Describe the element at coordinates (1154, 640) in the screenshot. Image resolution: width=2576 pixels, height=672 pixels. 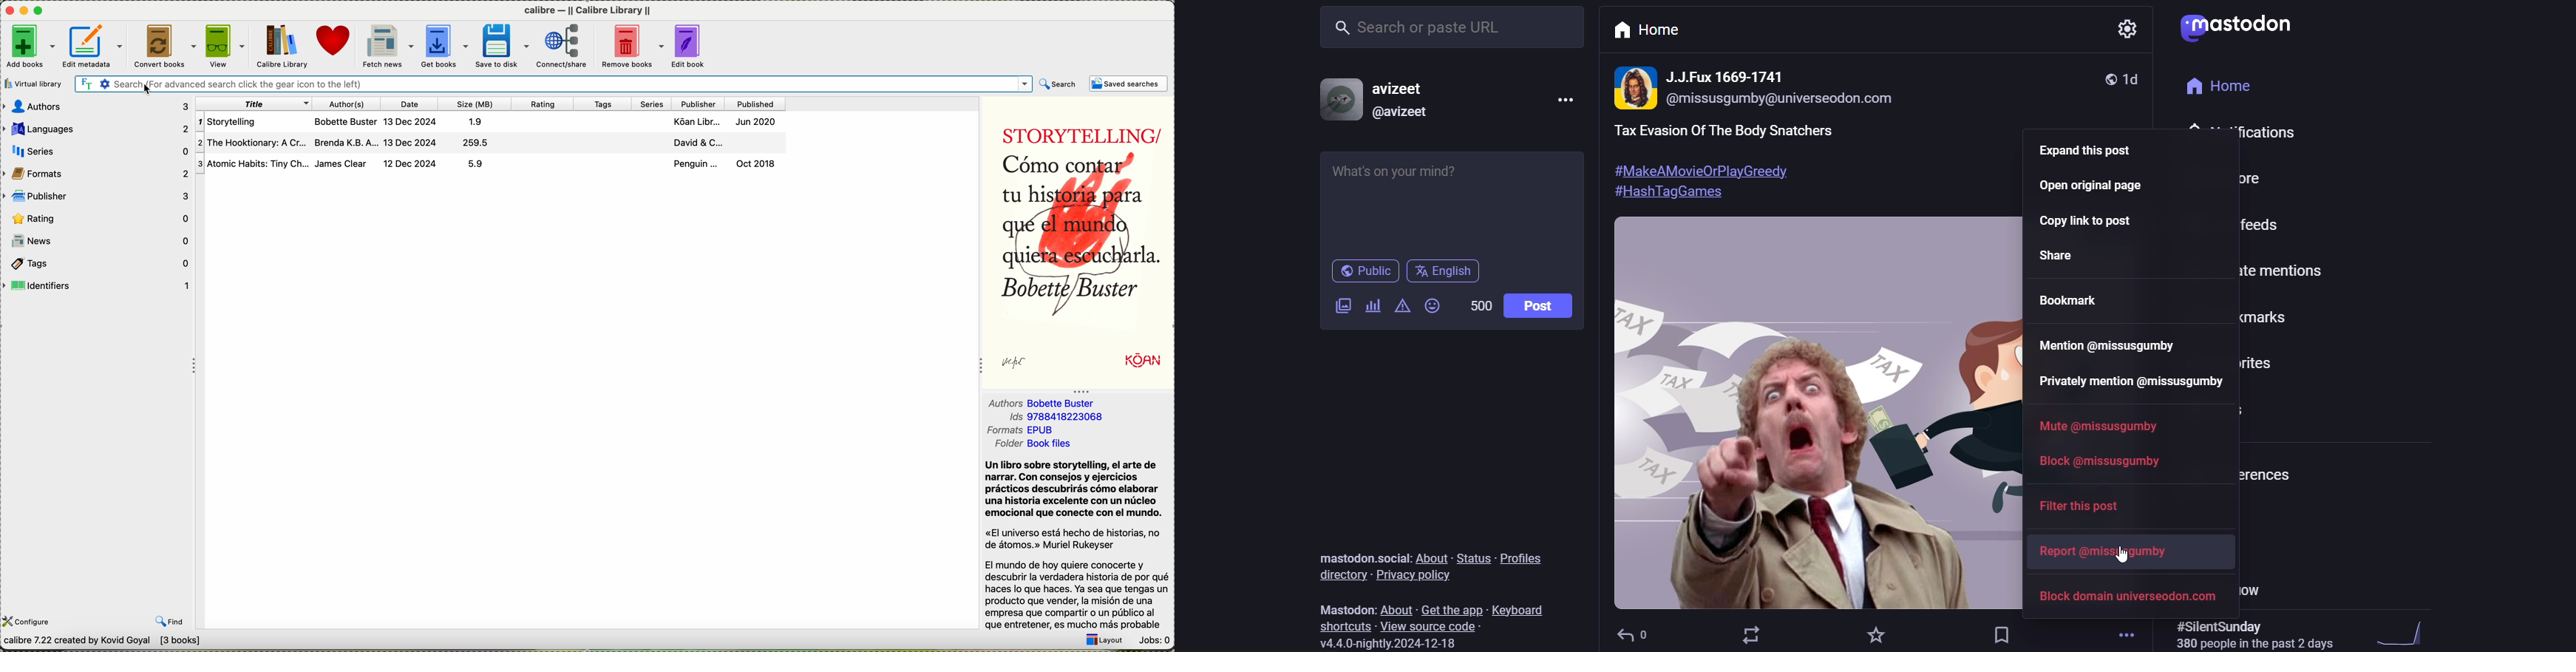
I see `Jobs: 0` at that location.